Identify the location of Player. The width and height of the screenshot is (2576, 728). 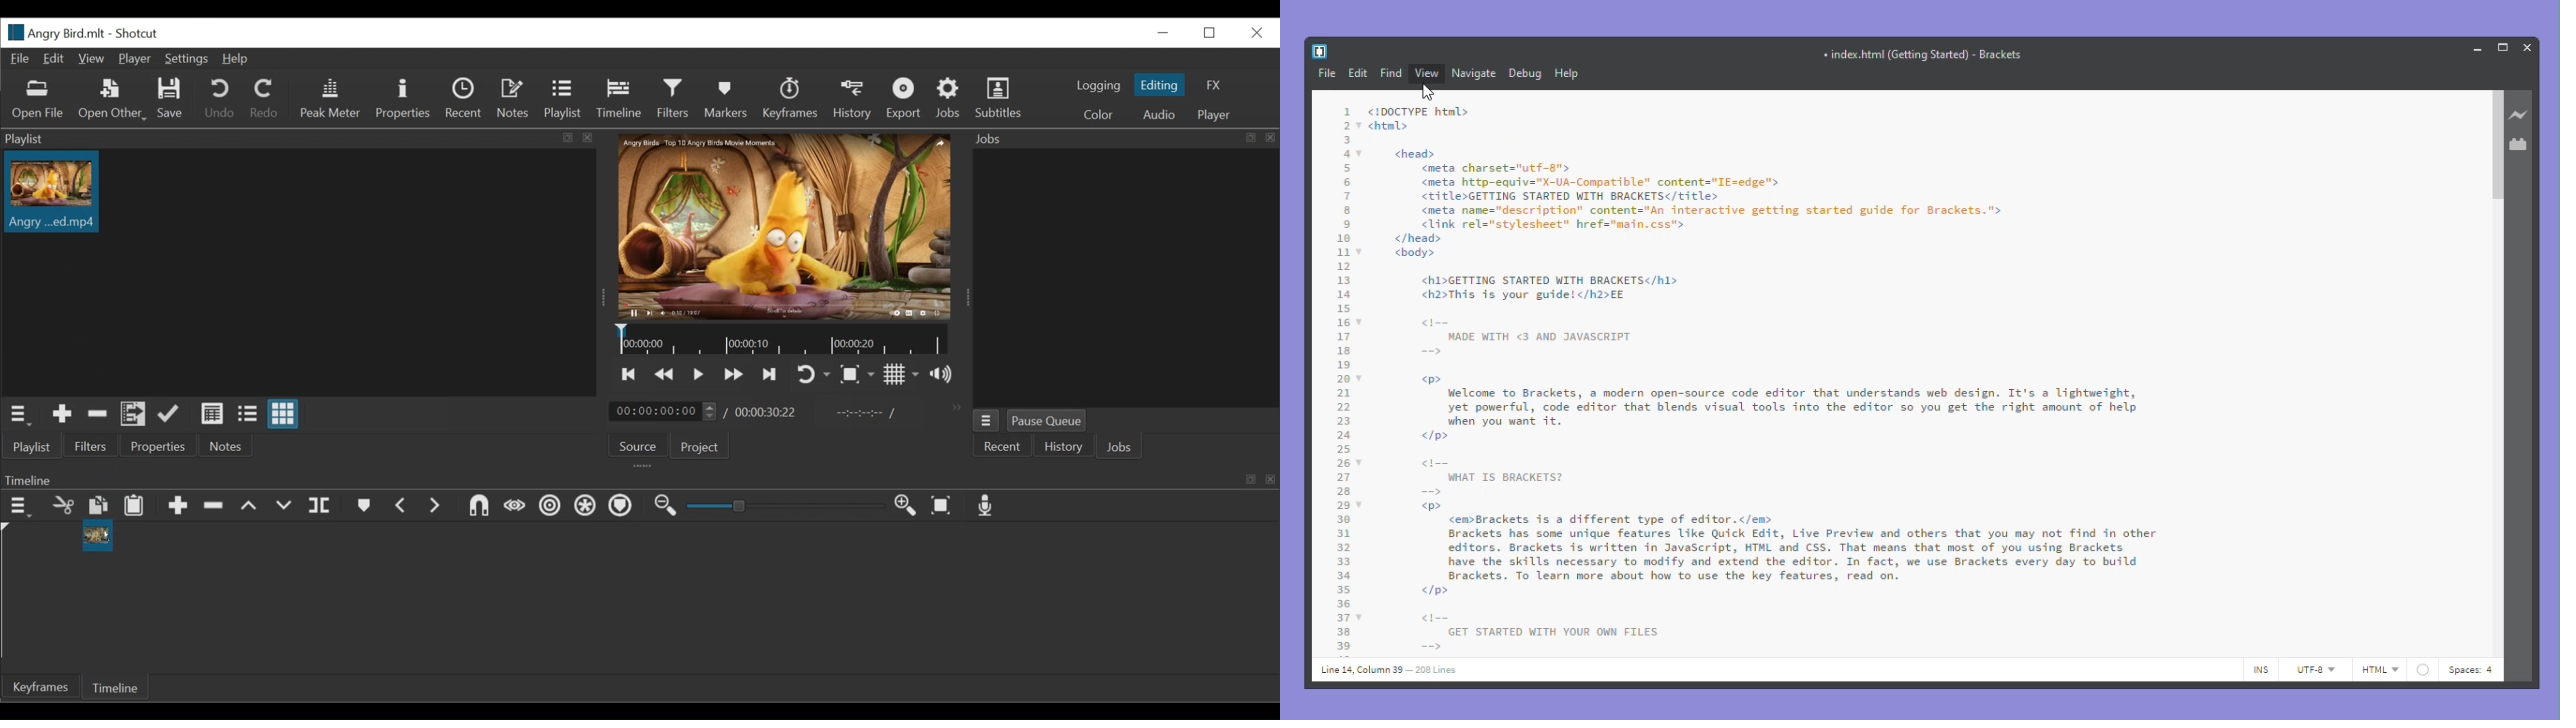
(133, 59).